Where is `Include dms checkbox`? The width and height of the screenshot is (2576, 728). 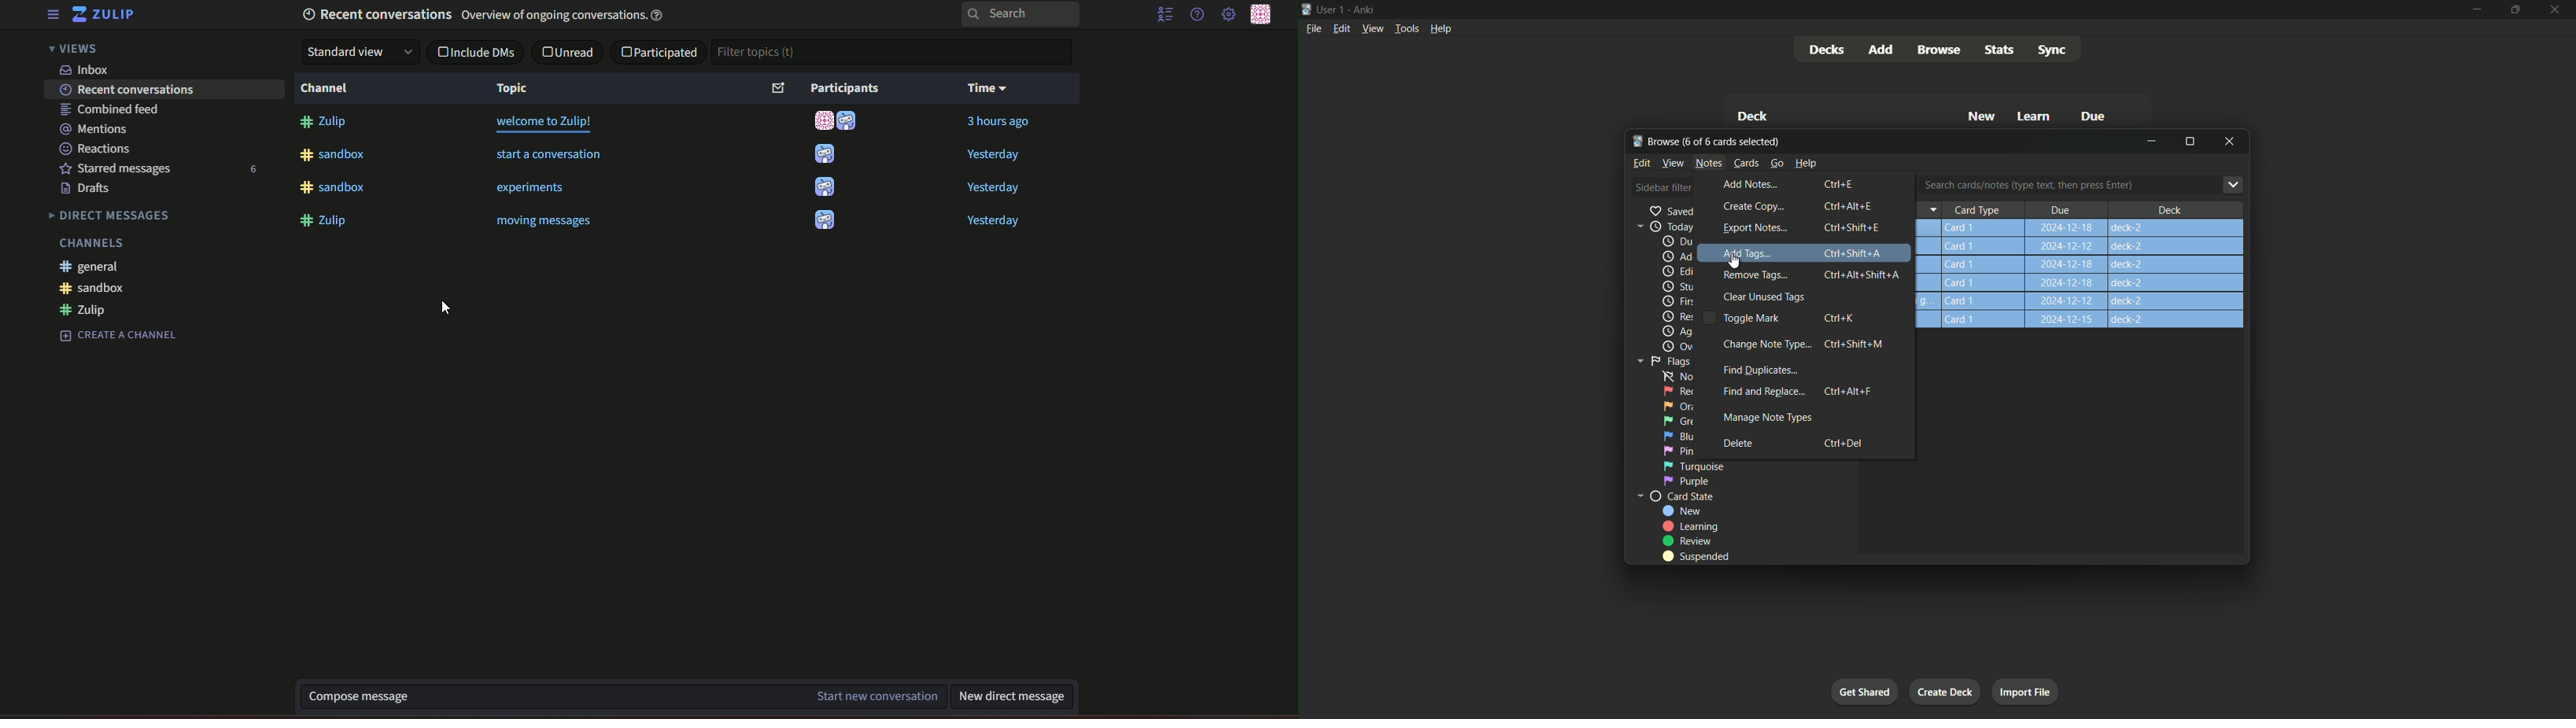 Include dms checkbox is located at coordinates (474, 53).